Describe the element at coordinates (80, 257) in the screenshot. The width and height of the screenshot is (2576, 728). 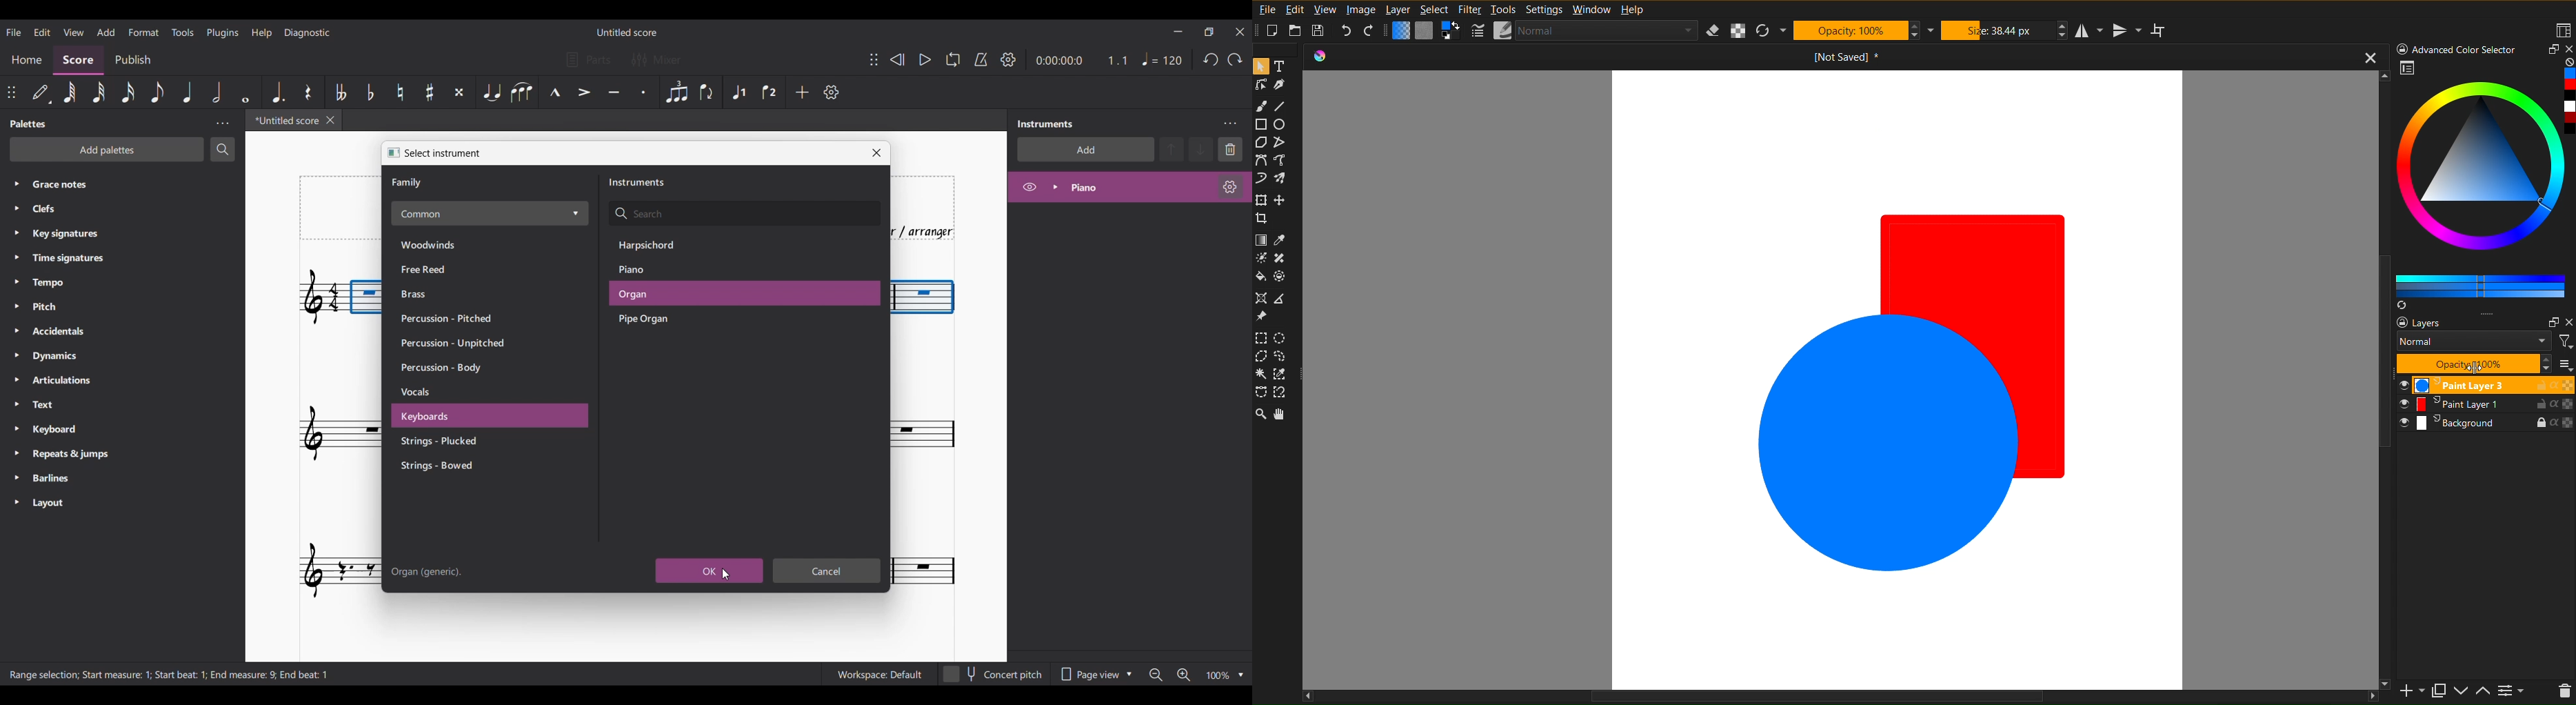
I see `Time signatures` at that location.